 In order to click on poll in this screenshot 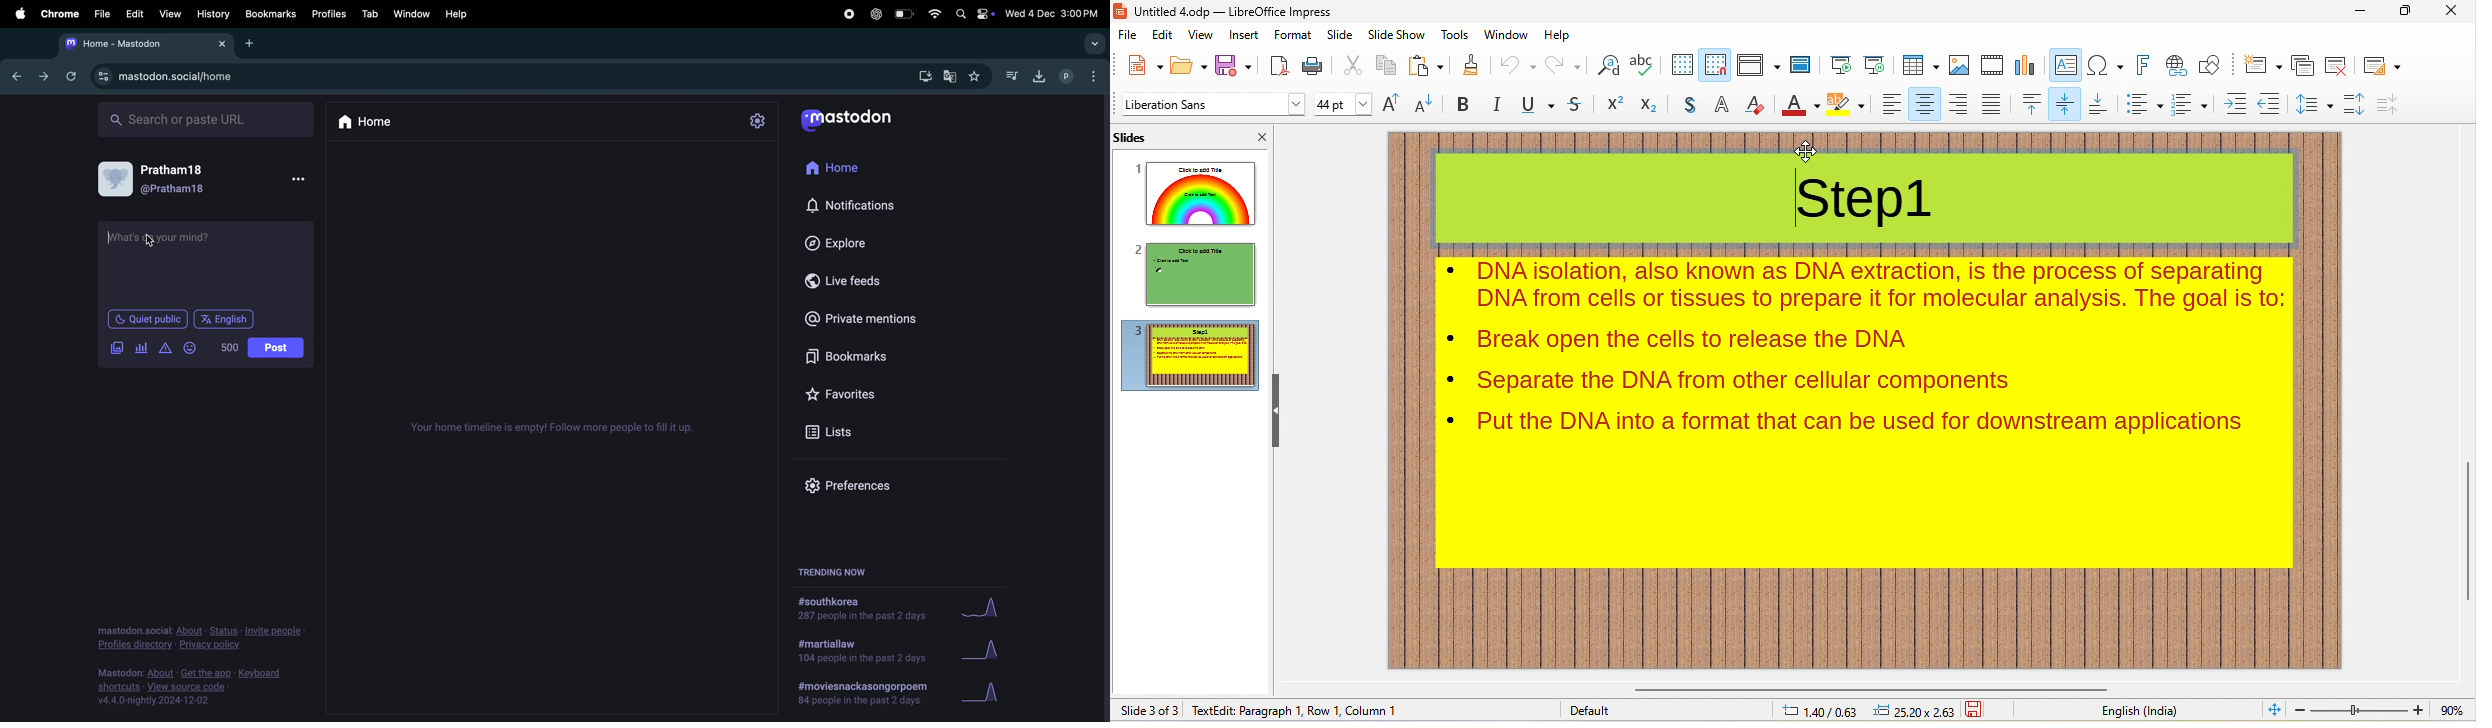, I will do `click(142, 349)`.